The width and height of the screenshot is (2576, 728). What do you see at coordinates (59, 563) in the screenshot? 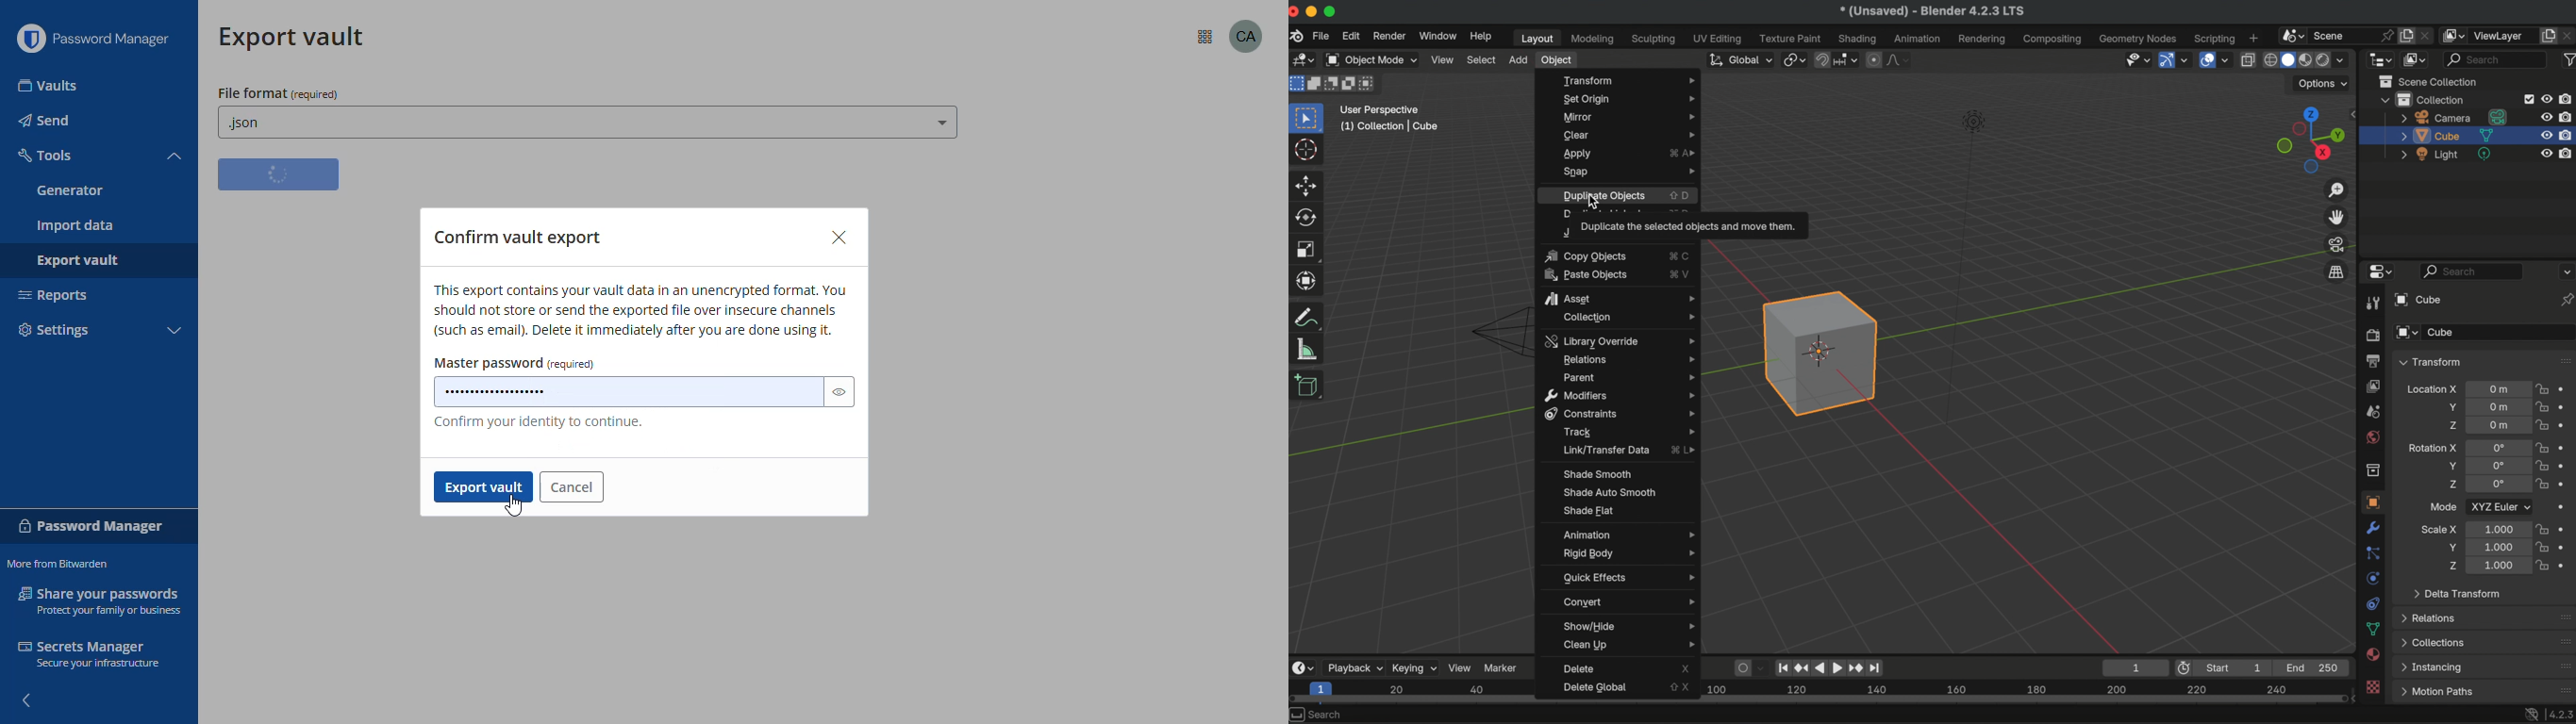
I see `more from bitwarden` at bounding box center [59, 563].